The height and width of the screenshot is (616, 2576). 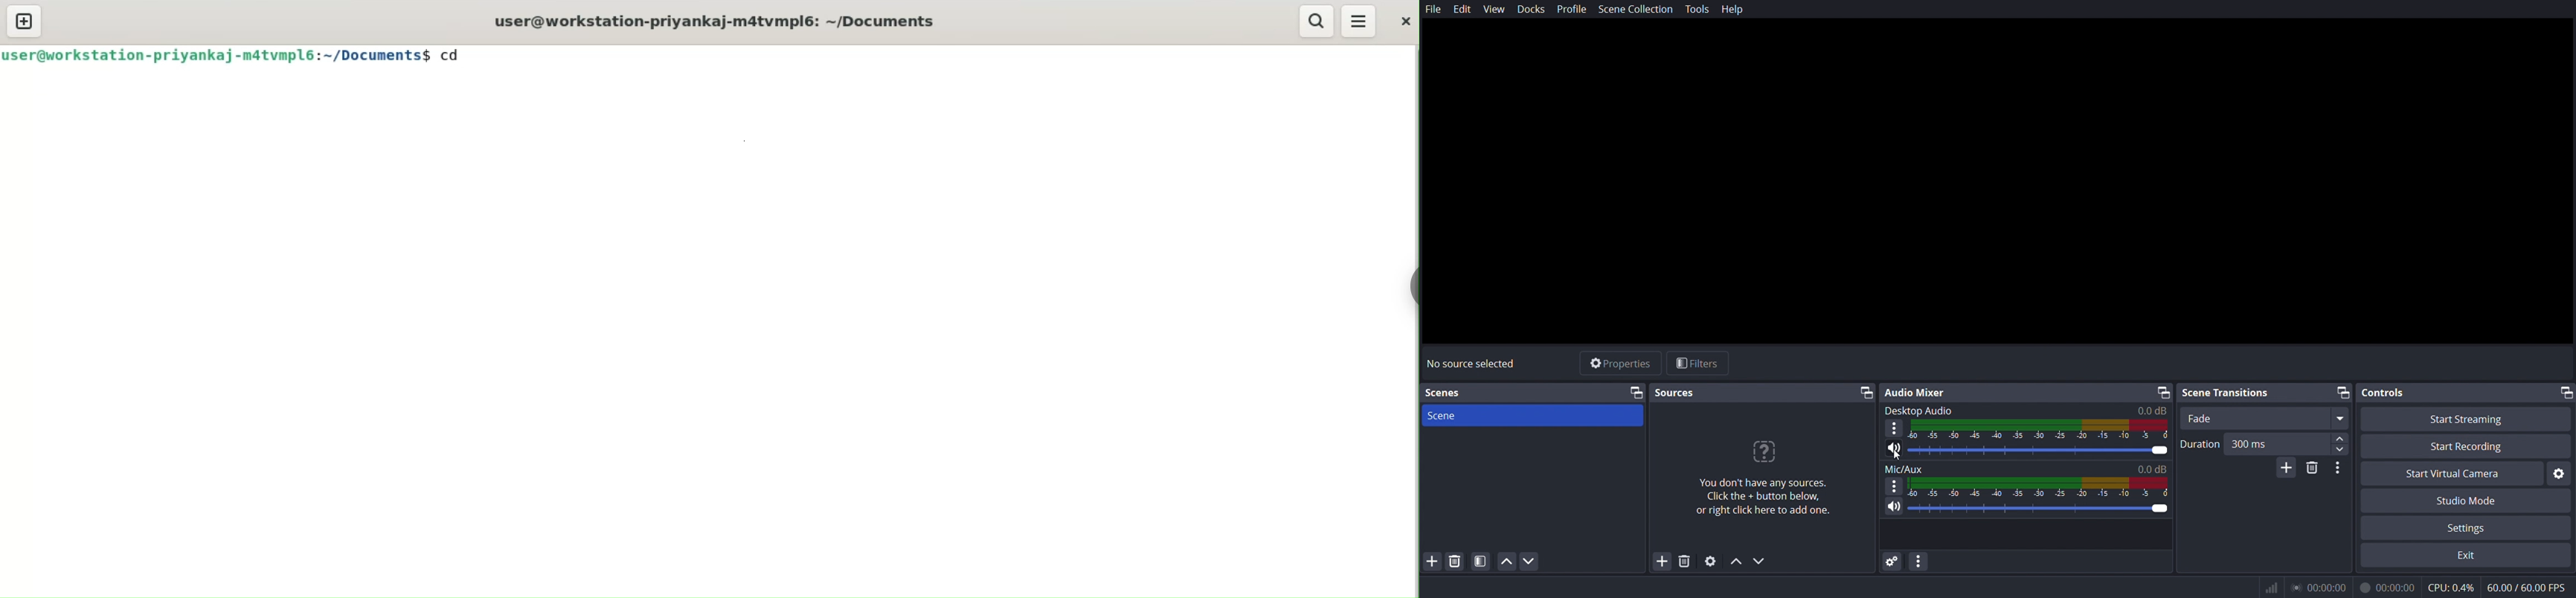 I want to click on fade, so click(x=2264, y=419).